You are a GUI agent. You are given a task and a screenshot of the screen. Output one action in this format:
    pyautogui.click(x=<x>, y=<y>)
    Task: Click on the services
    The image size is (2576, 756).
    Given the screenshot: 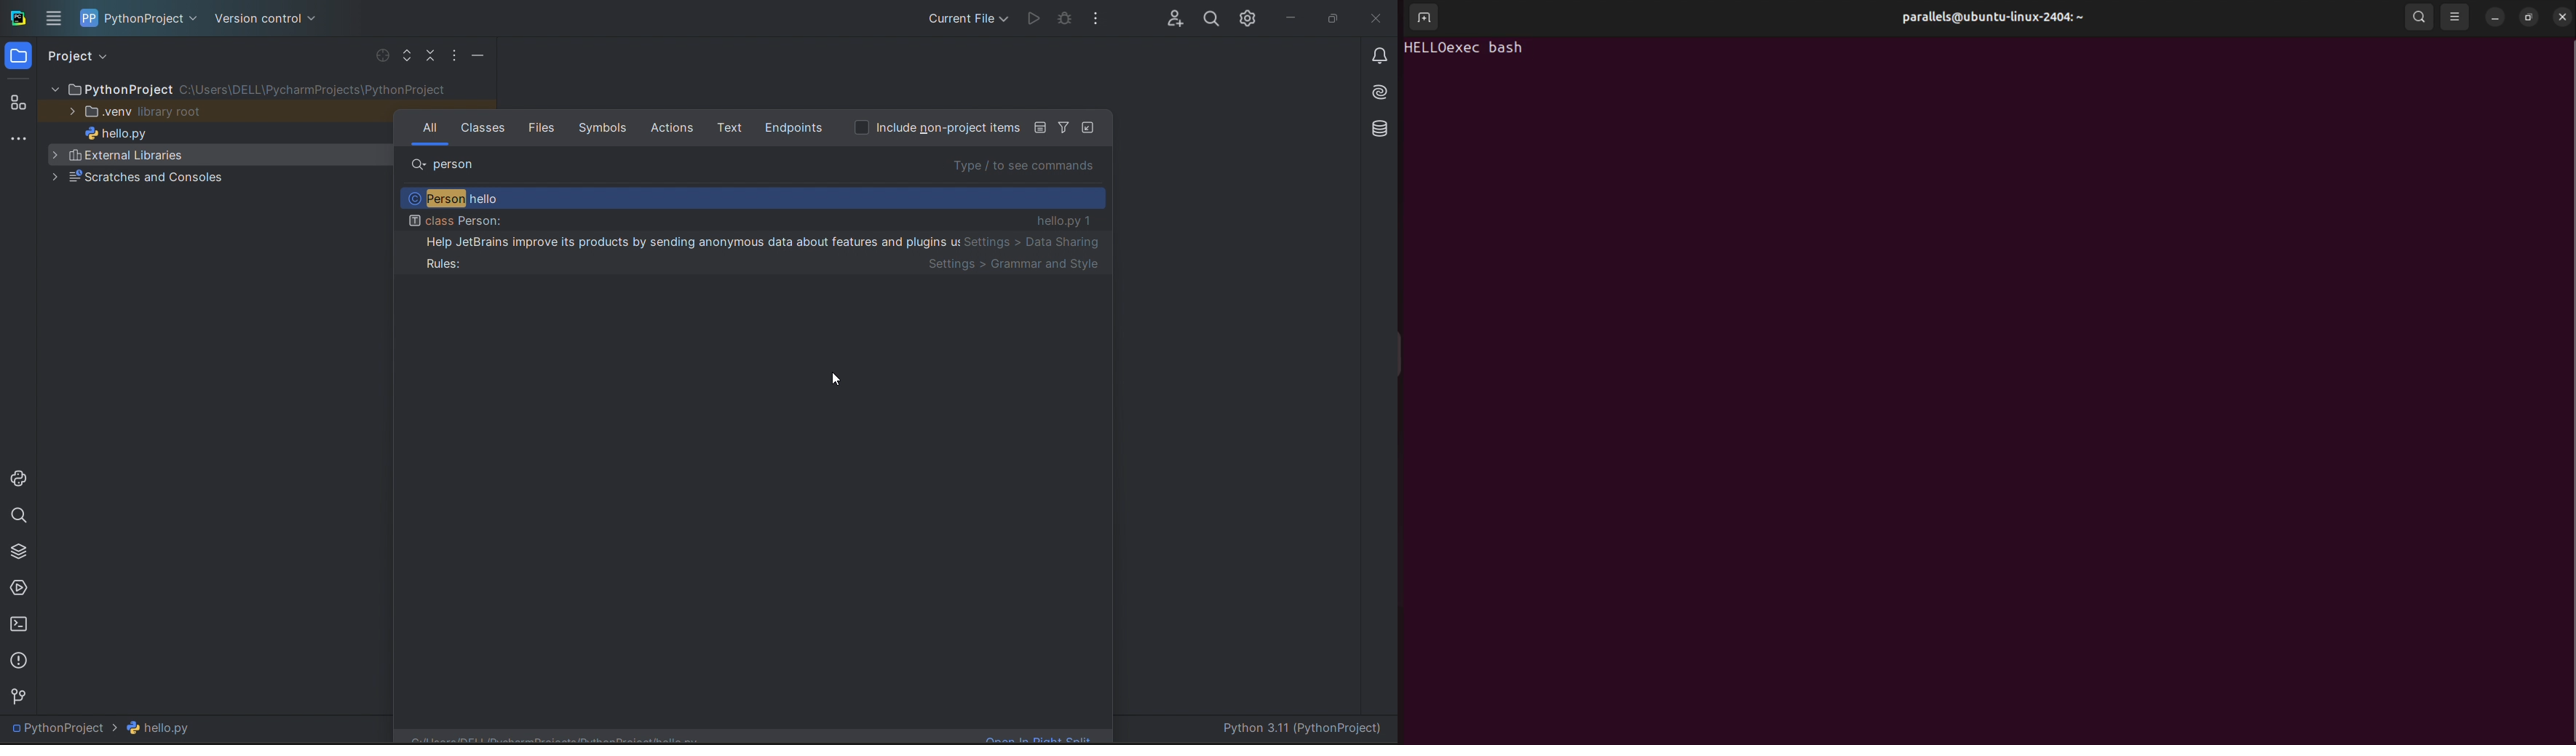 What is the action you would take?
    pyautogui.click(x=18, y=586)
    